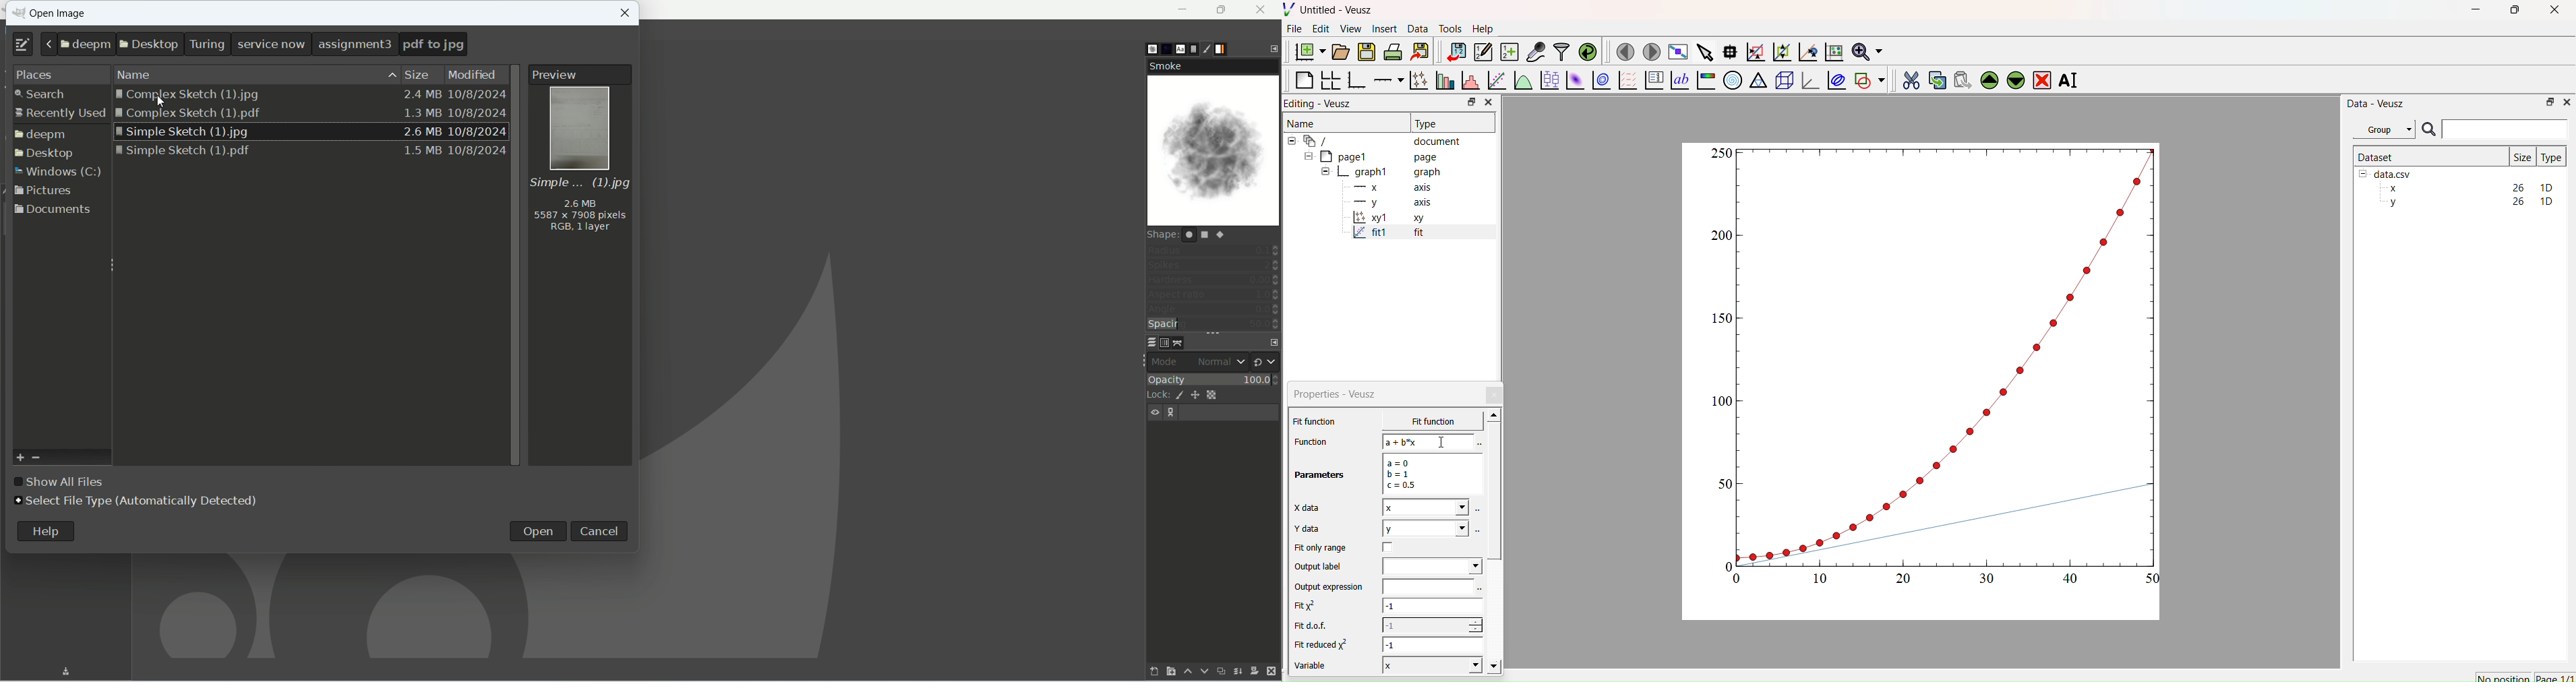 The width and height of the screenshot is (2576, 700). What do you see at coordinates (1178, 396) in the screenshot?
I see `lock pixels` at bounding box center [1178, 396].